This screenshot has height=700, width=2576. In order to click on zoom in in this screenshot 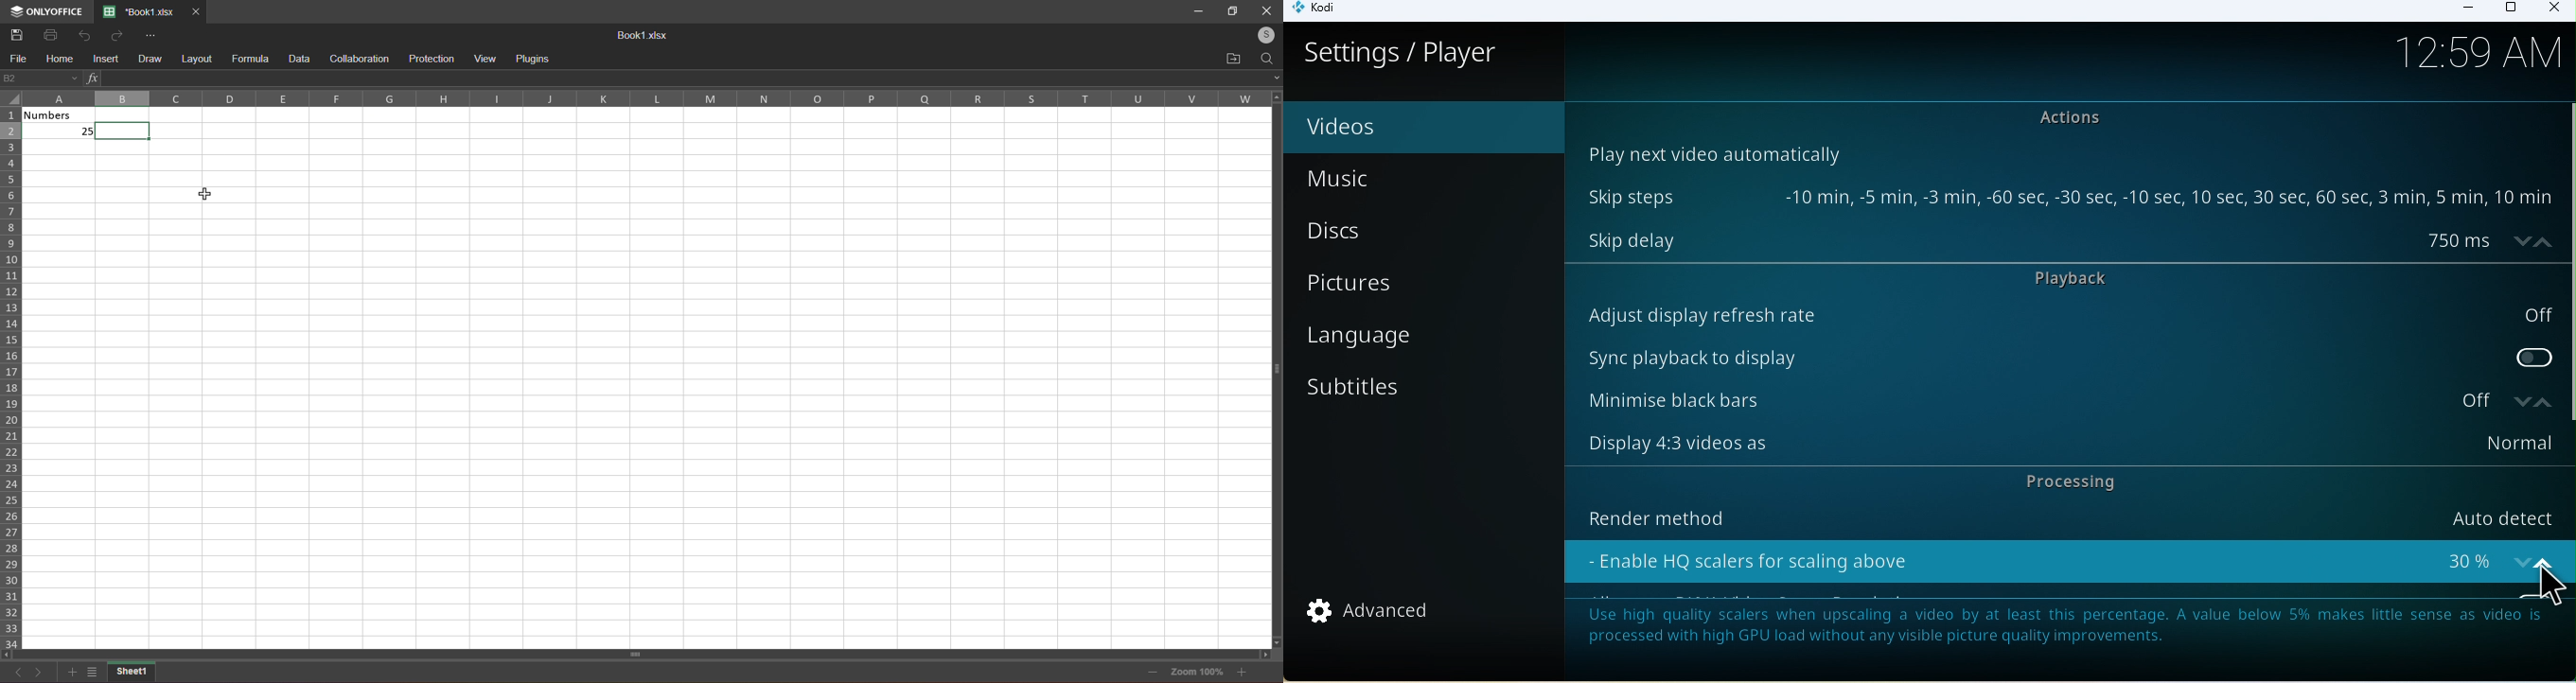, I will do `click(1243, 673)`.